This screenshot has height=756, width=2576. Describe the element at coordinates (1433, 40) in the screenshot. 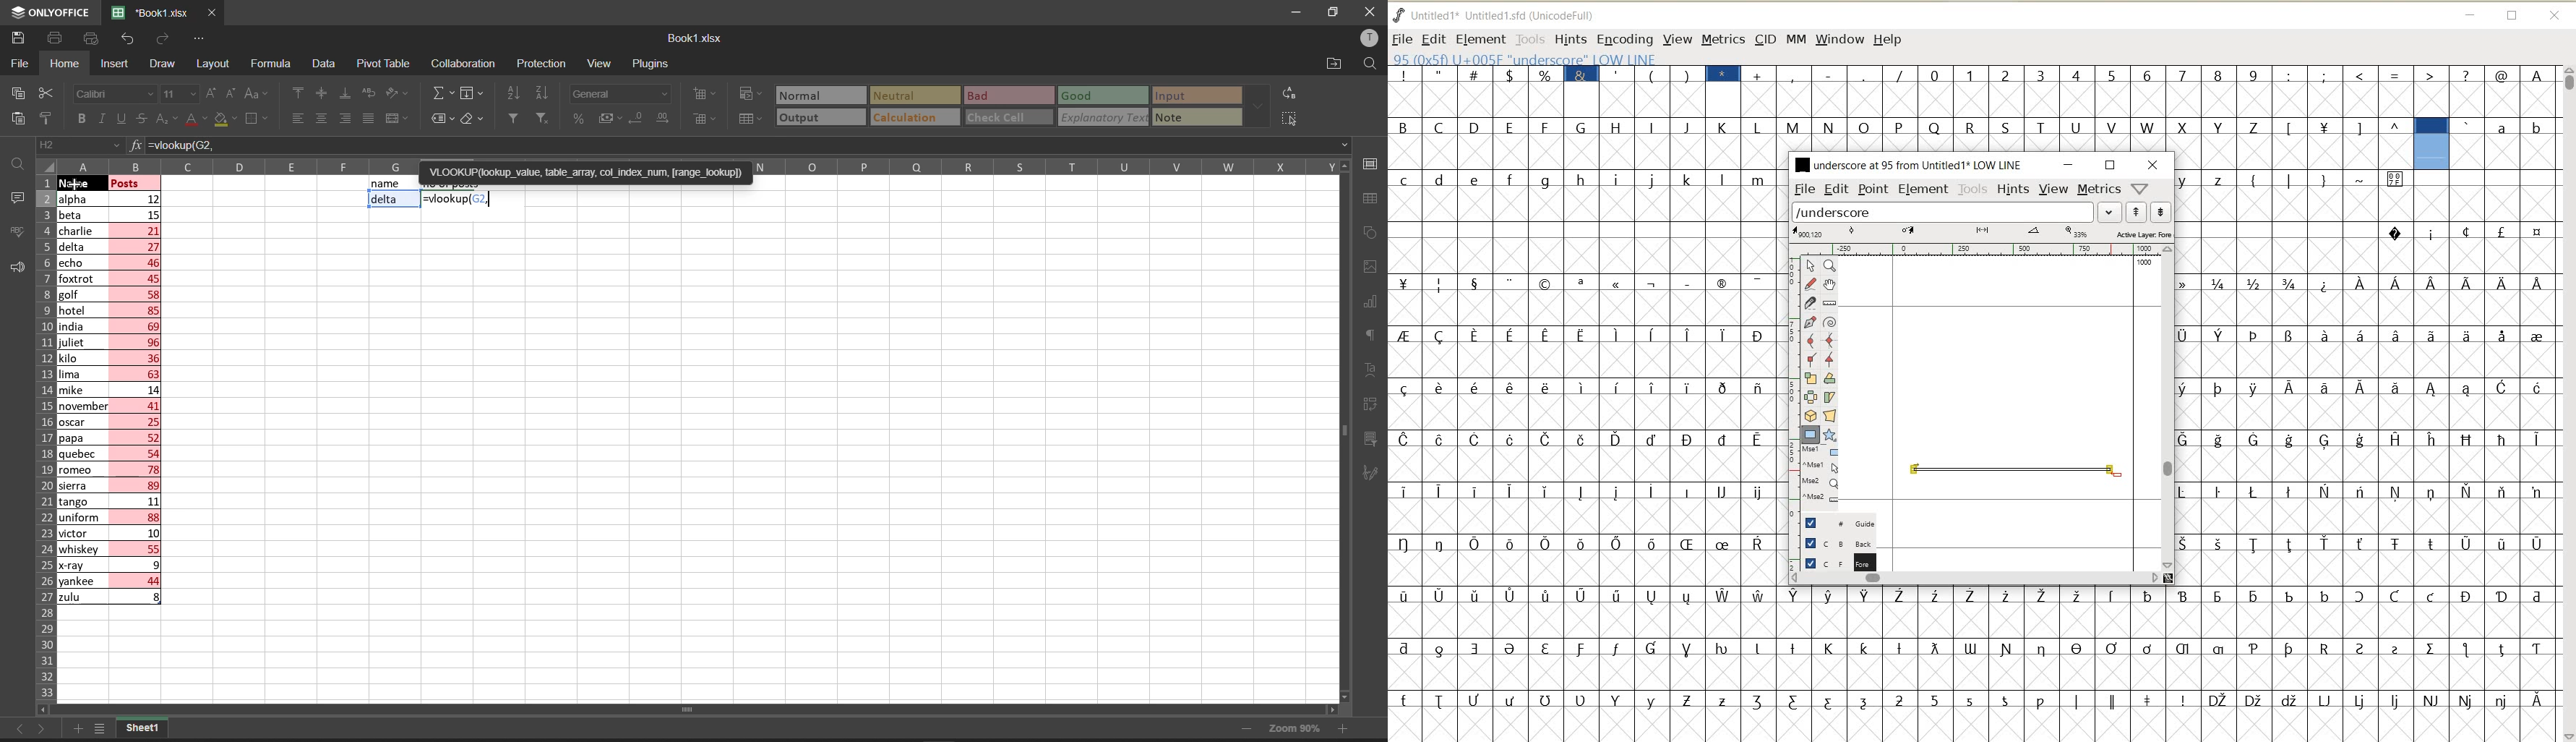

I see `EDIT` at that location.